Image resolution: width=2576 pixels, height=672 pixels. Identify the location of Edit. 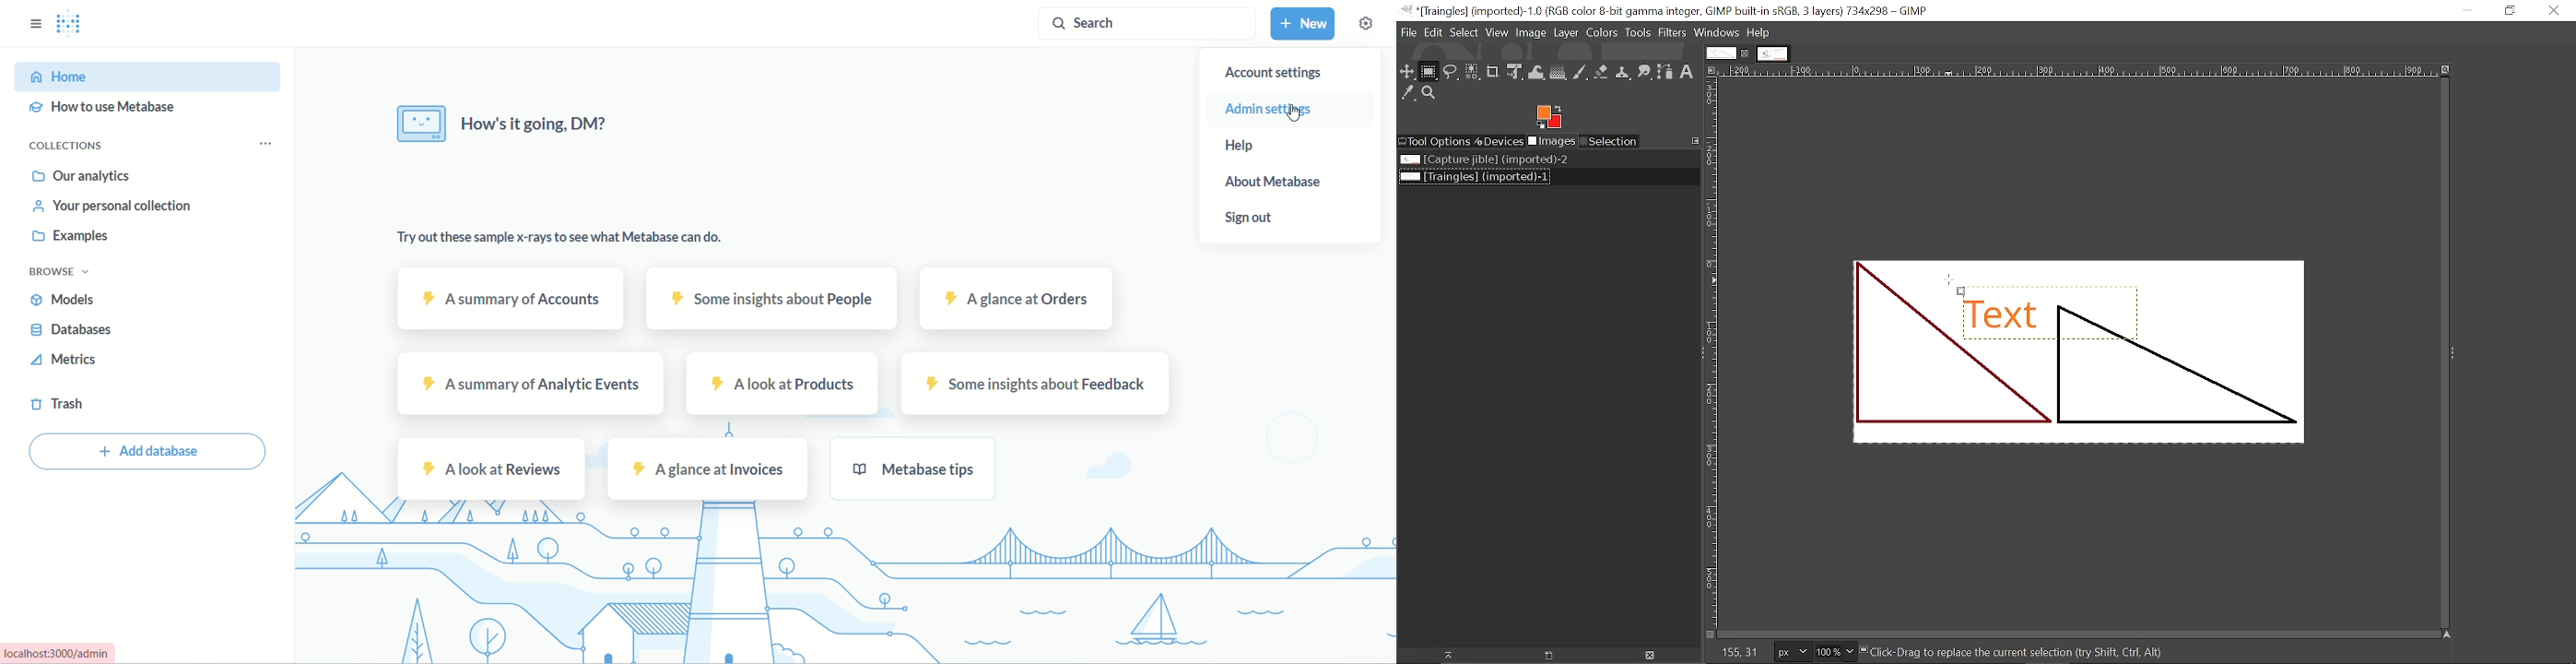
(1433, 32).